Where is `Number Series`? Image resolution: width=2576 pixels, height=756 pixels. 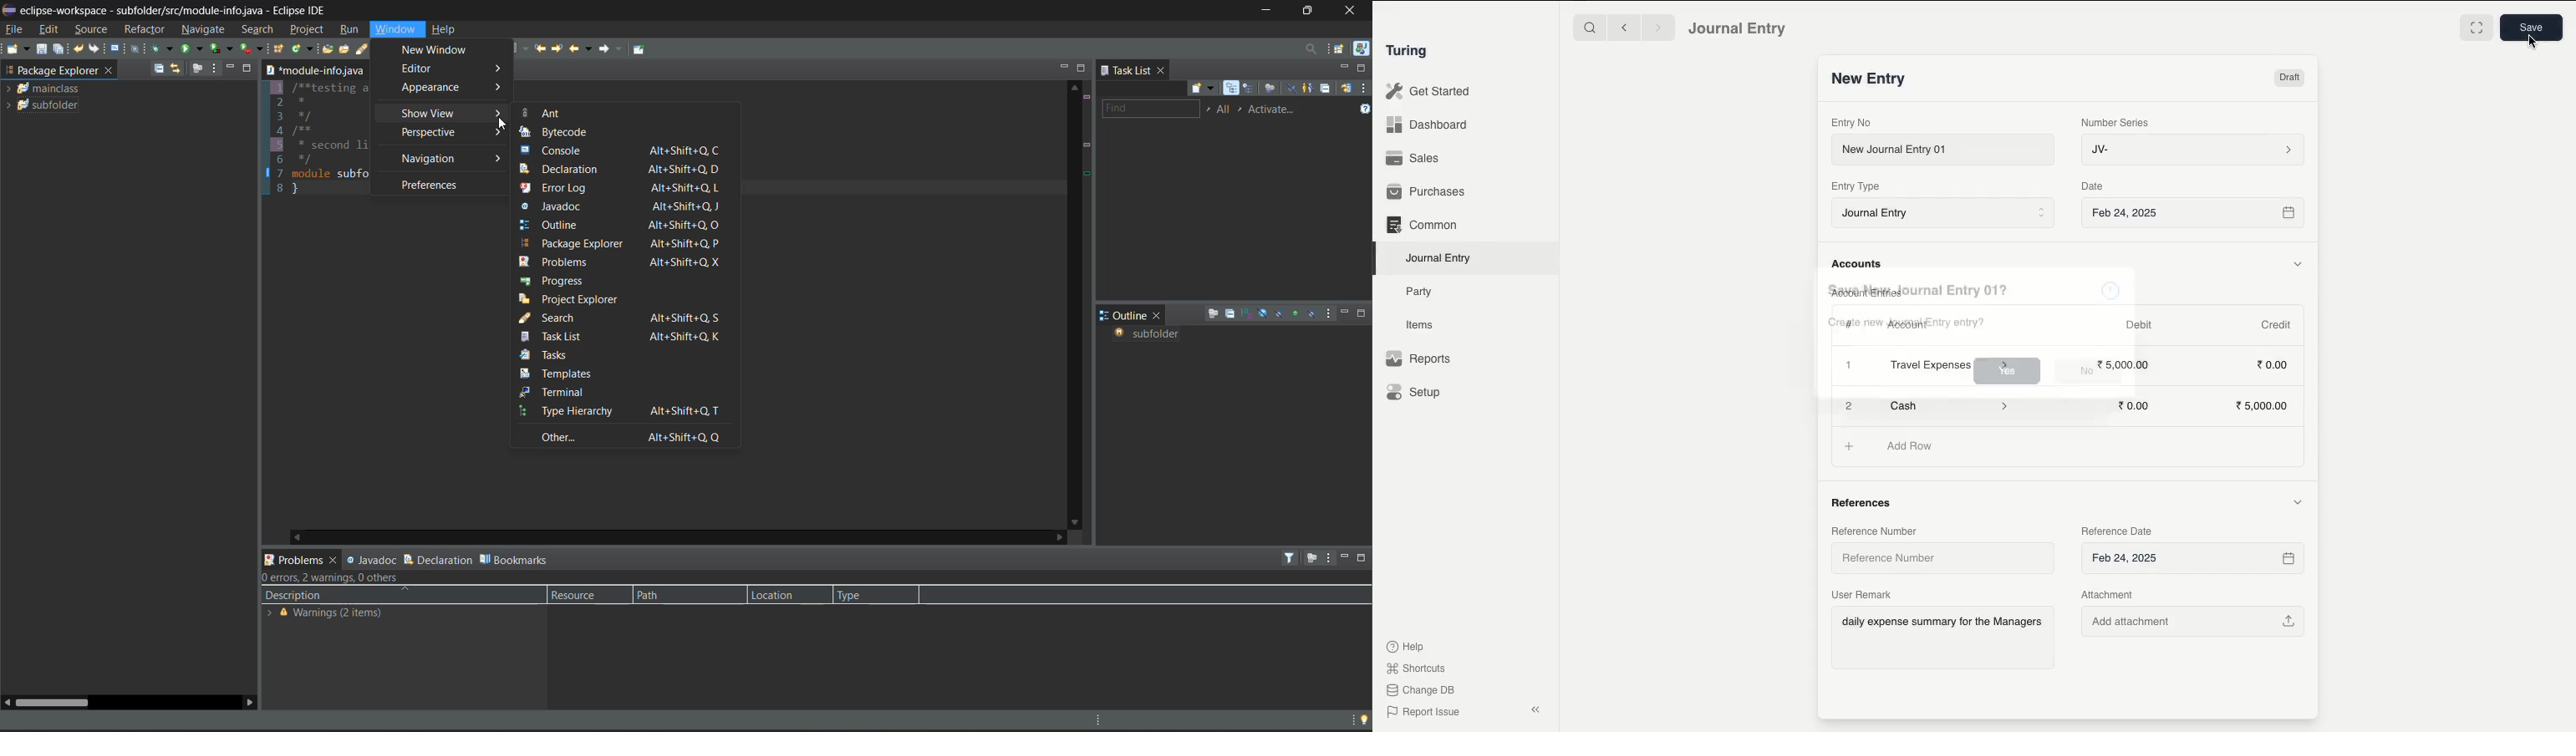
Number Series is located at coordinates (2118, 123).